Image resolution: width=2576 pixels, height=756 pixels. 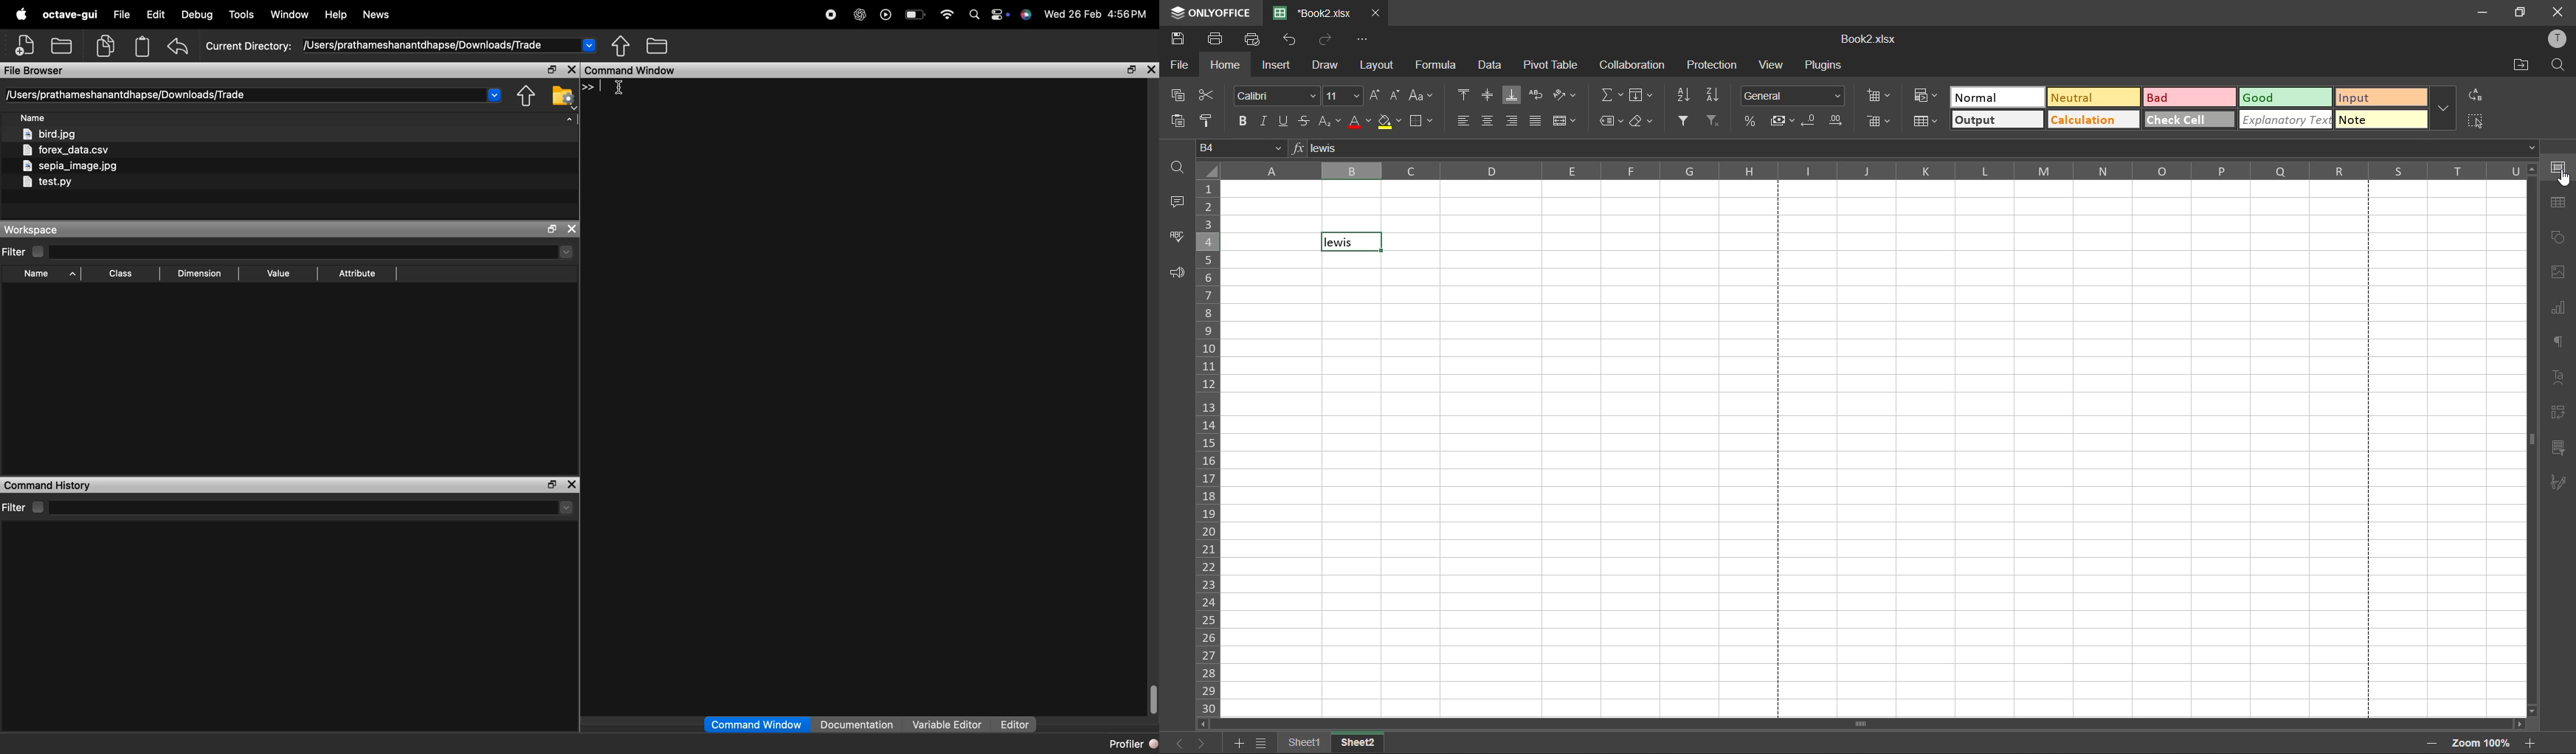 What do you see at coordinates (1536, 120) in the screenshot?
I see `justified` at bounding box center [1536, 120].